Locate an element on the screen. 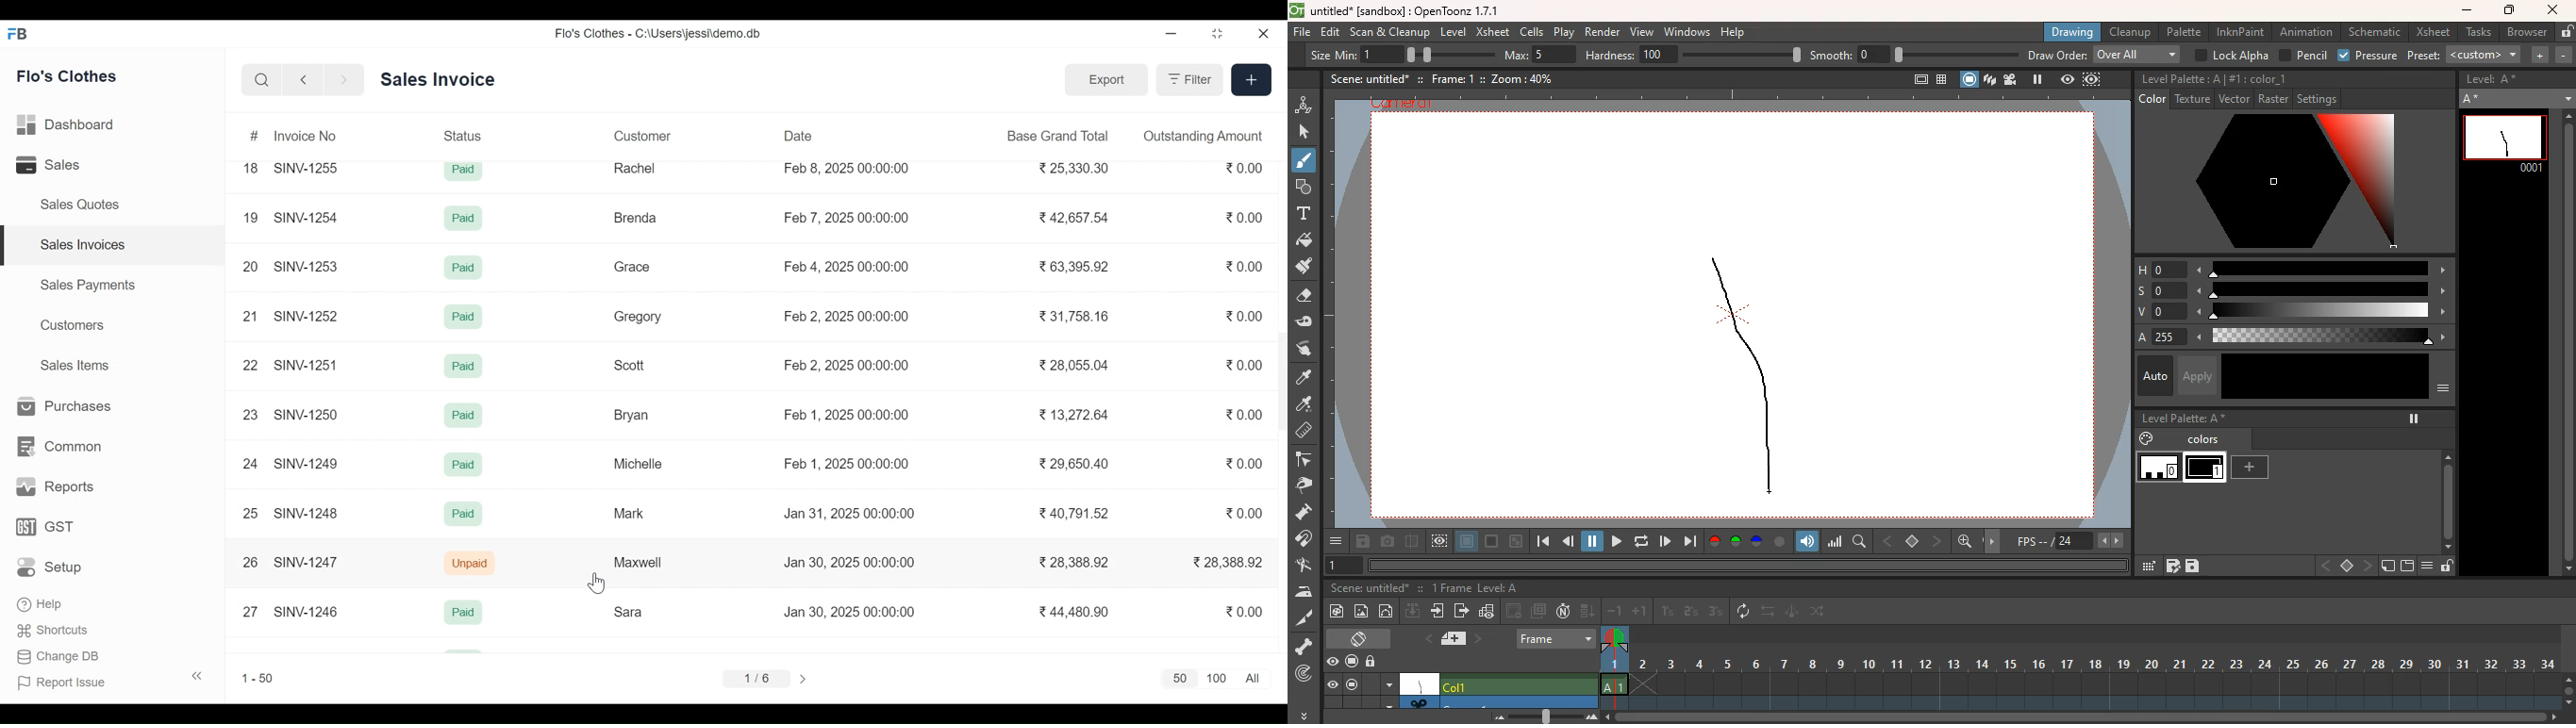  Feb 4, 2025 00:00:00 is located at coordinates (847, 267).